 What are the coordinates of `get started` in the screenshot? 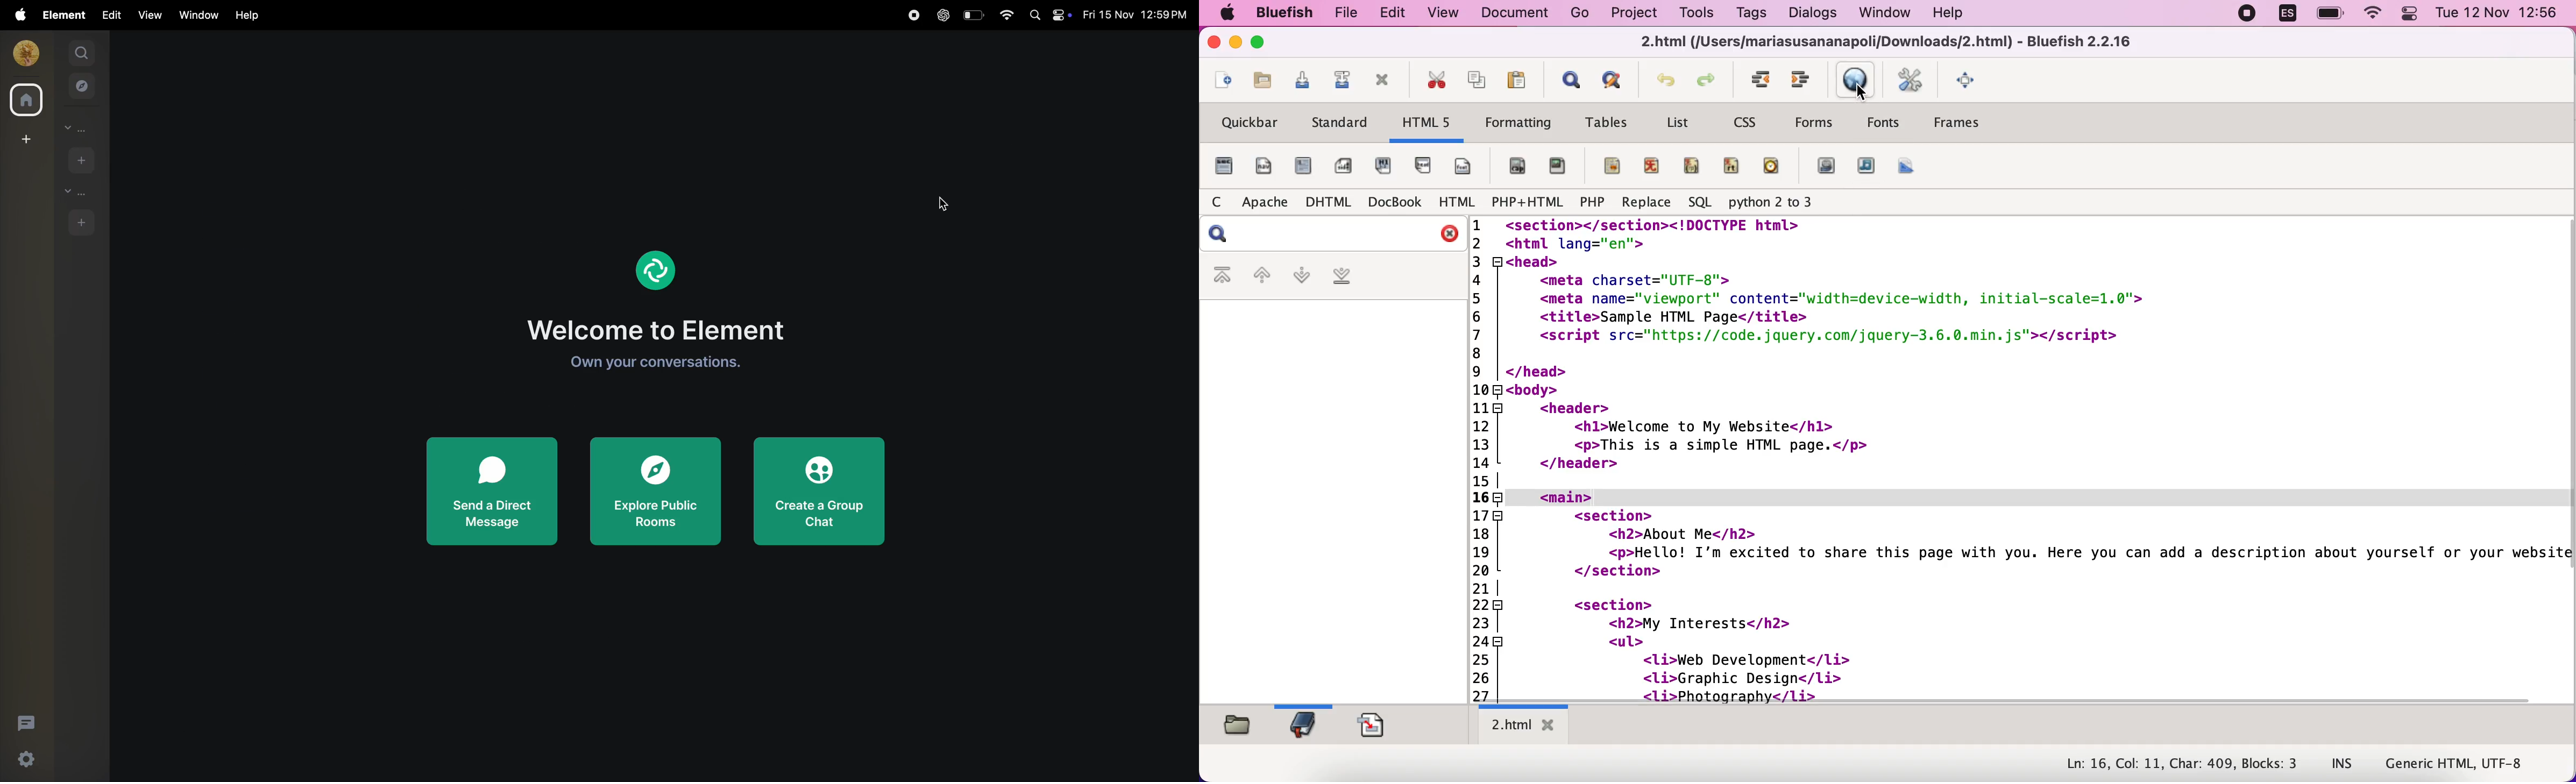 It's located at (658, 366).